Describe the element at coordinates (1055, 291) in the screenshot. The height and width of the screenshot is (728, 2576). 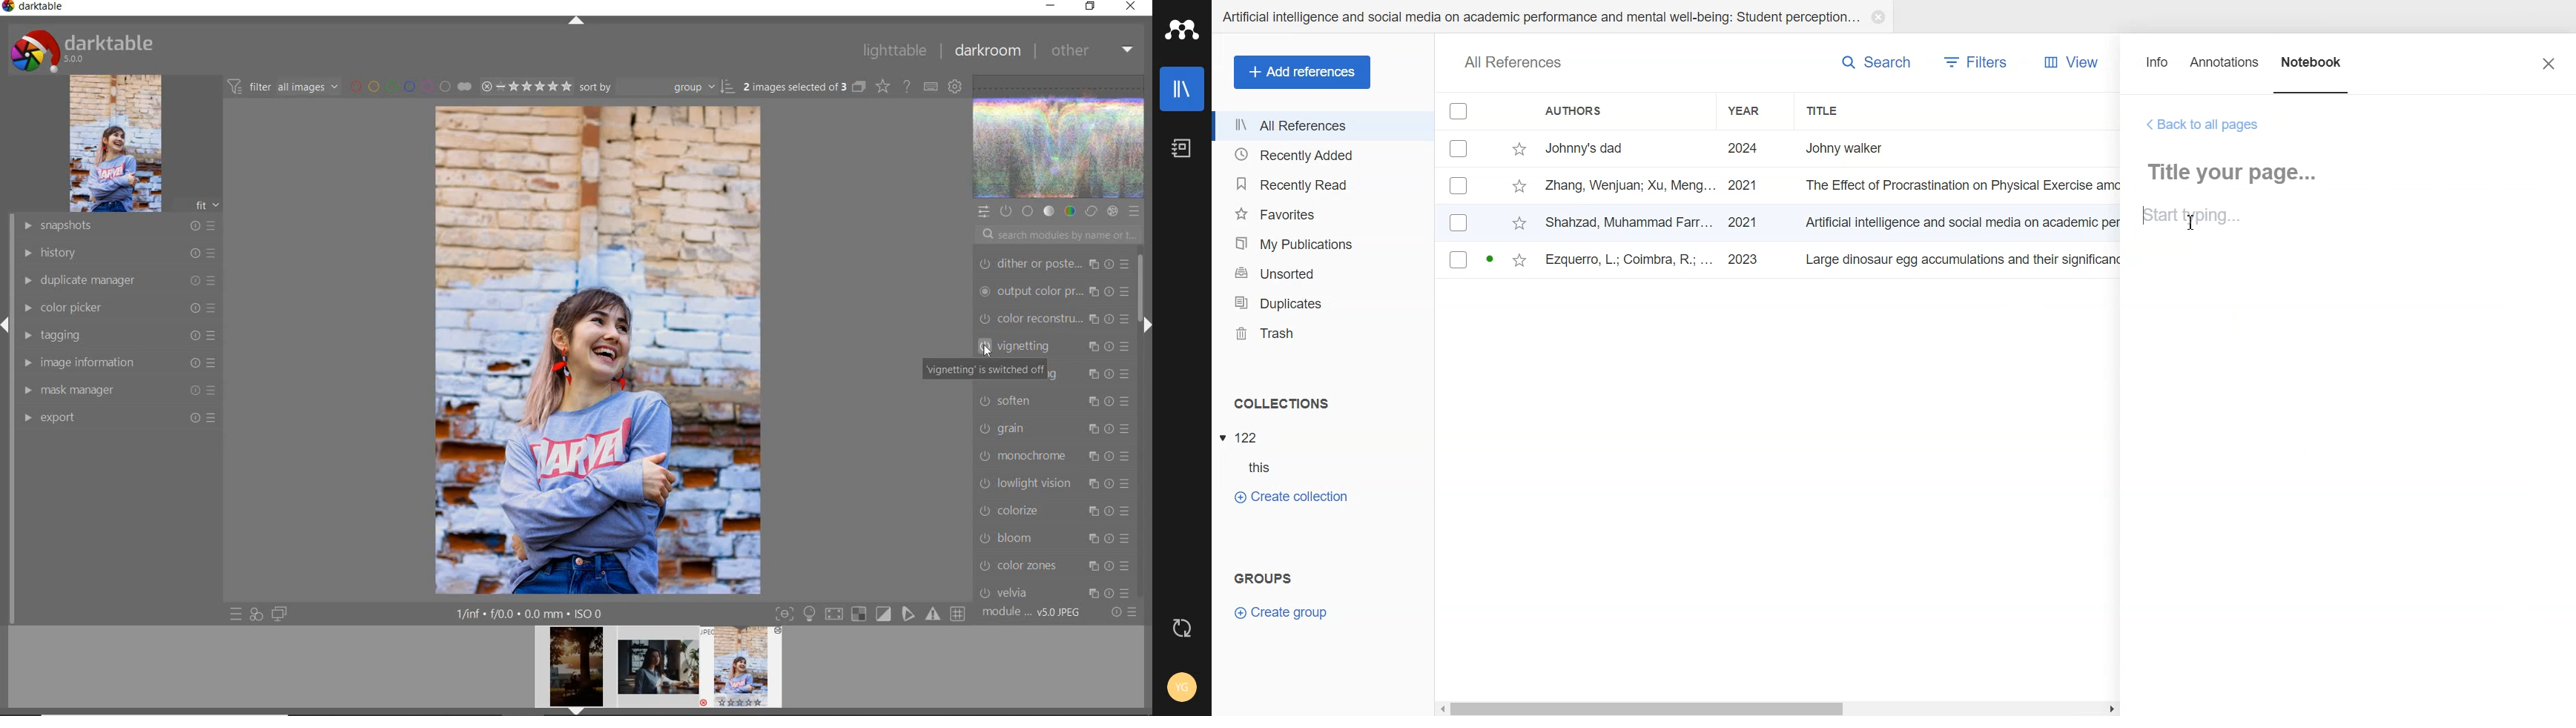
I see `crop` at that location.